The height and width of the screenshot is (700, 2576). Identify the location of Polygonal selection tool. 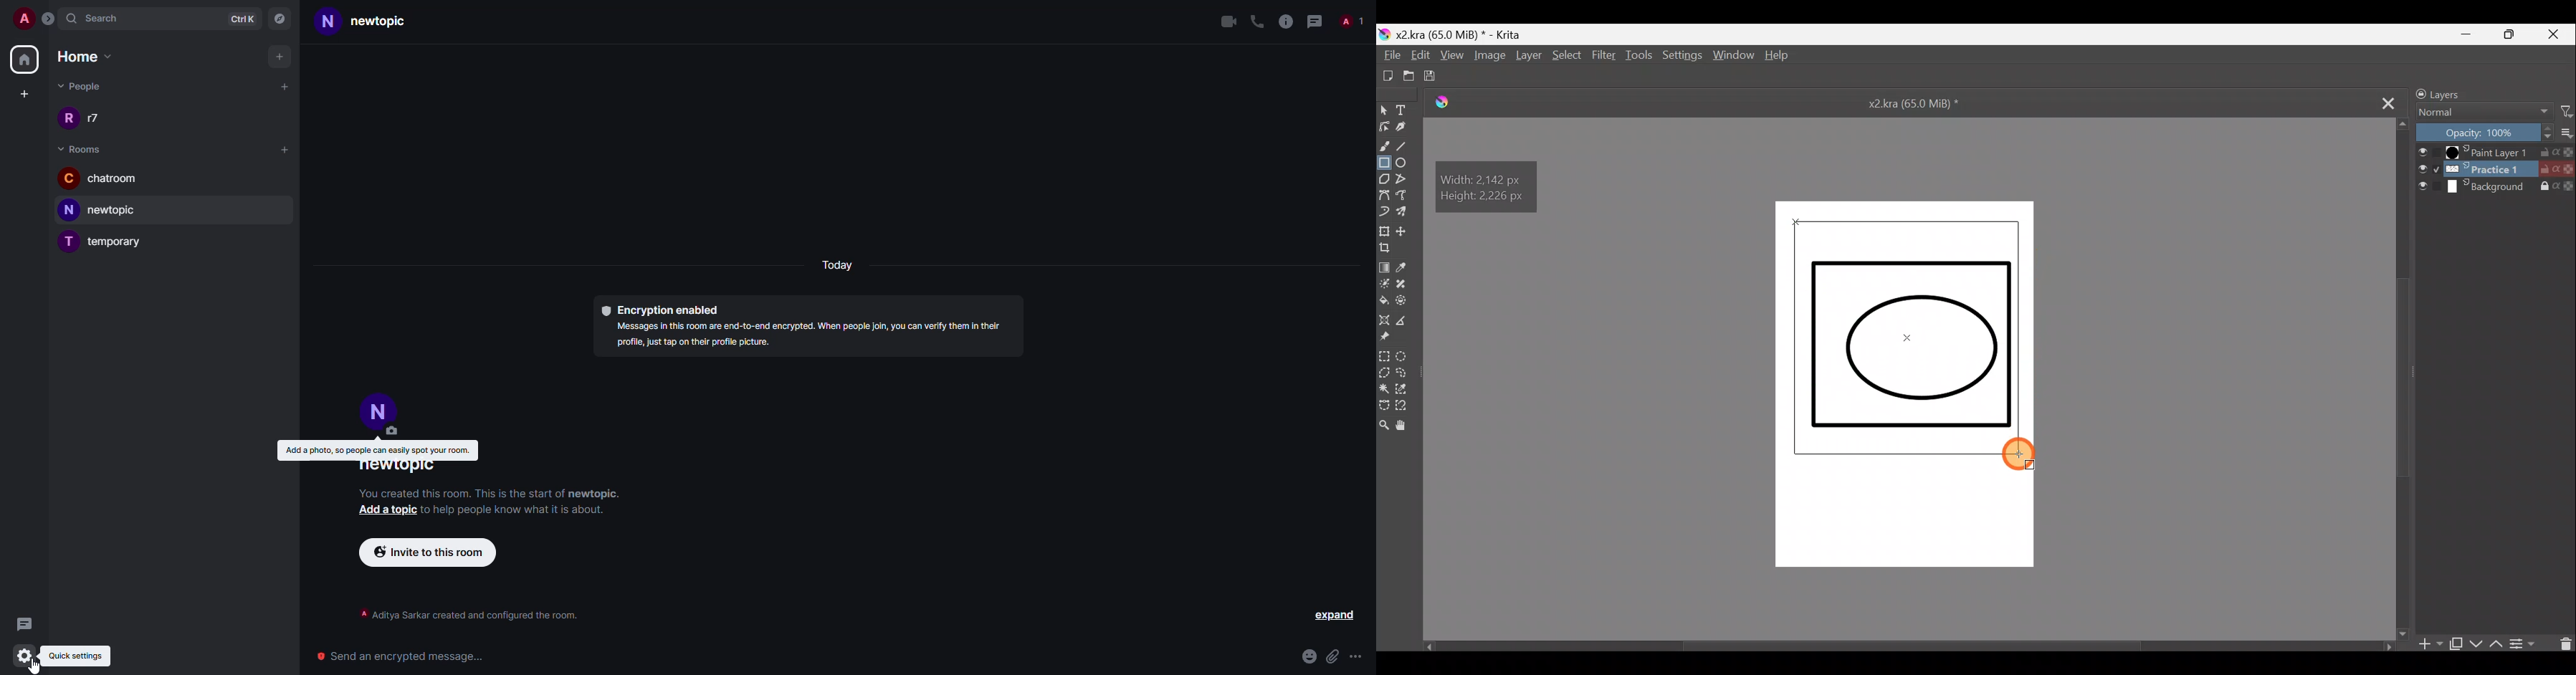
(1384, 375).